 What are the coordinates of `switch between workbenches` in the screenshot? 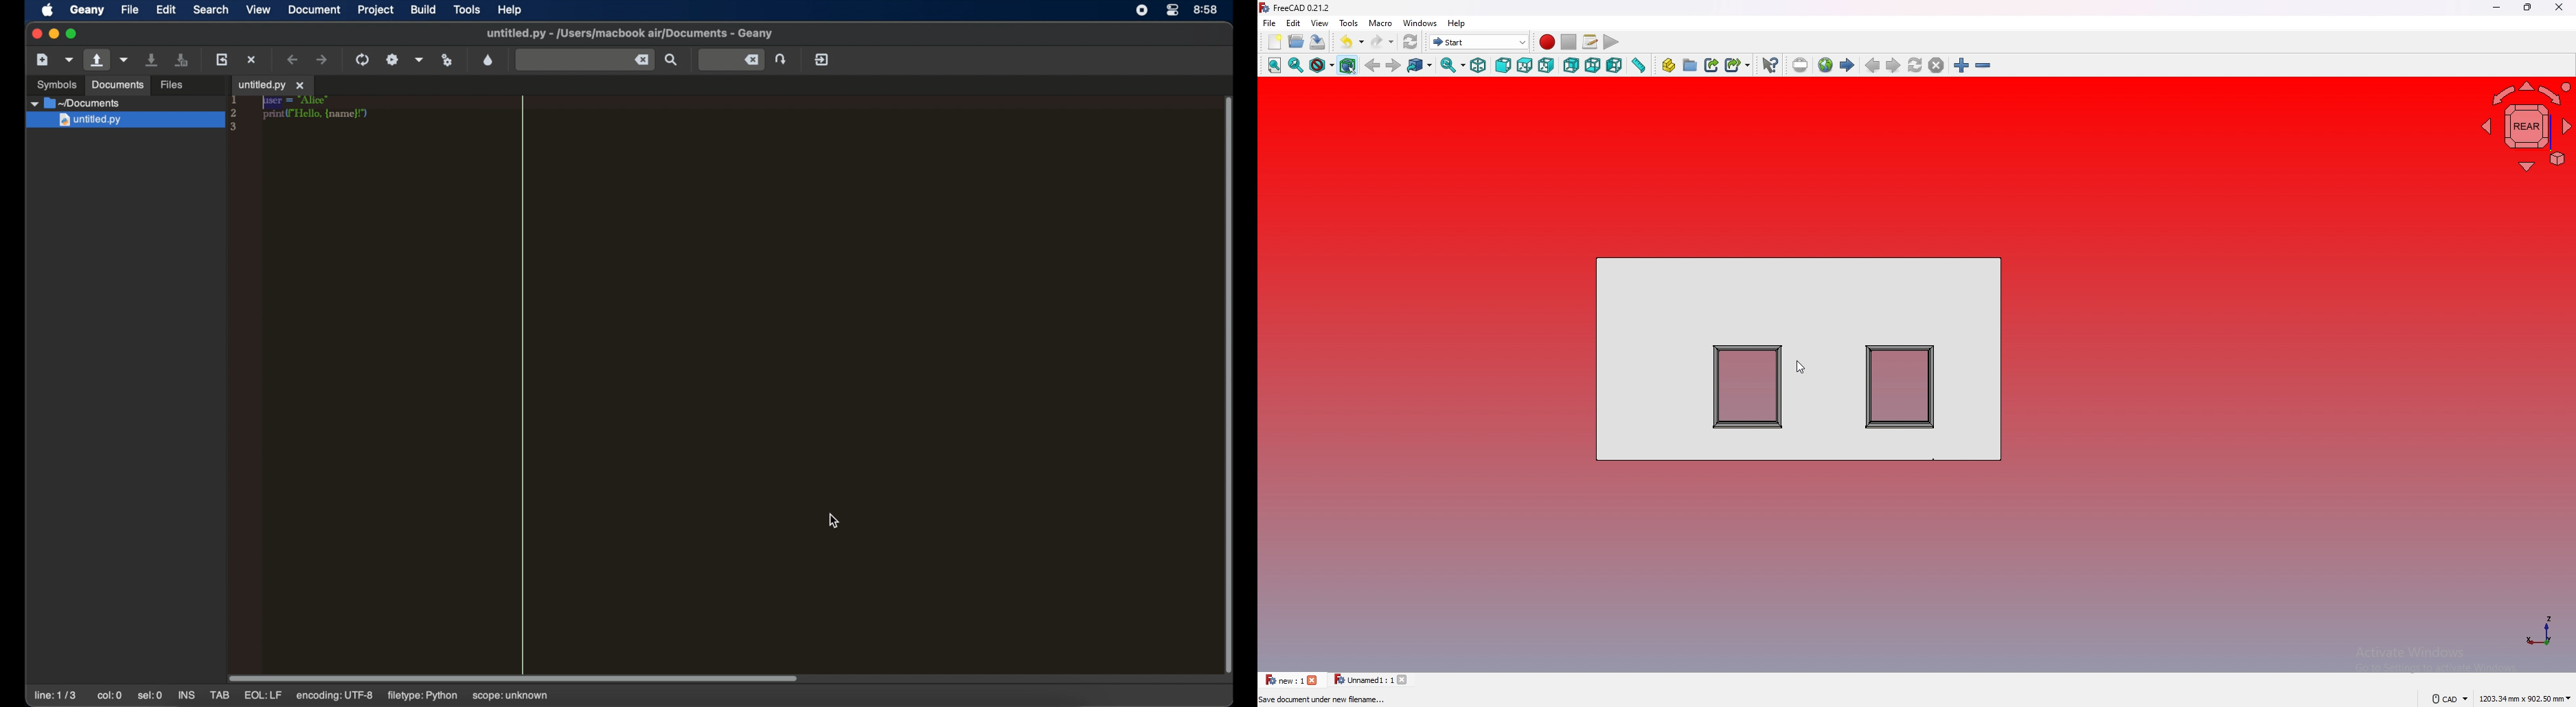 It's located at (1479, 42).